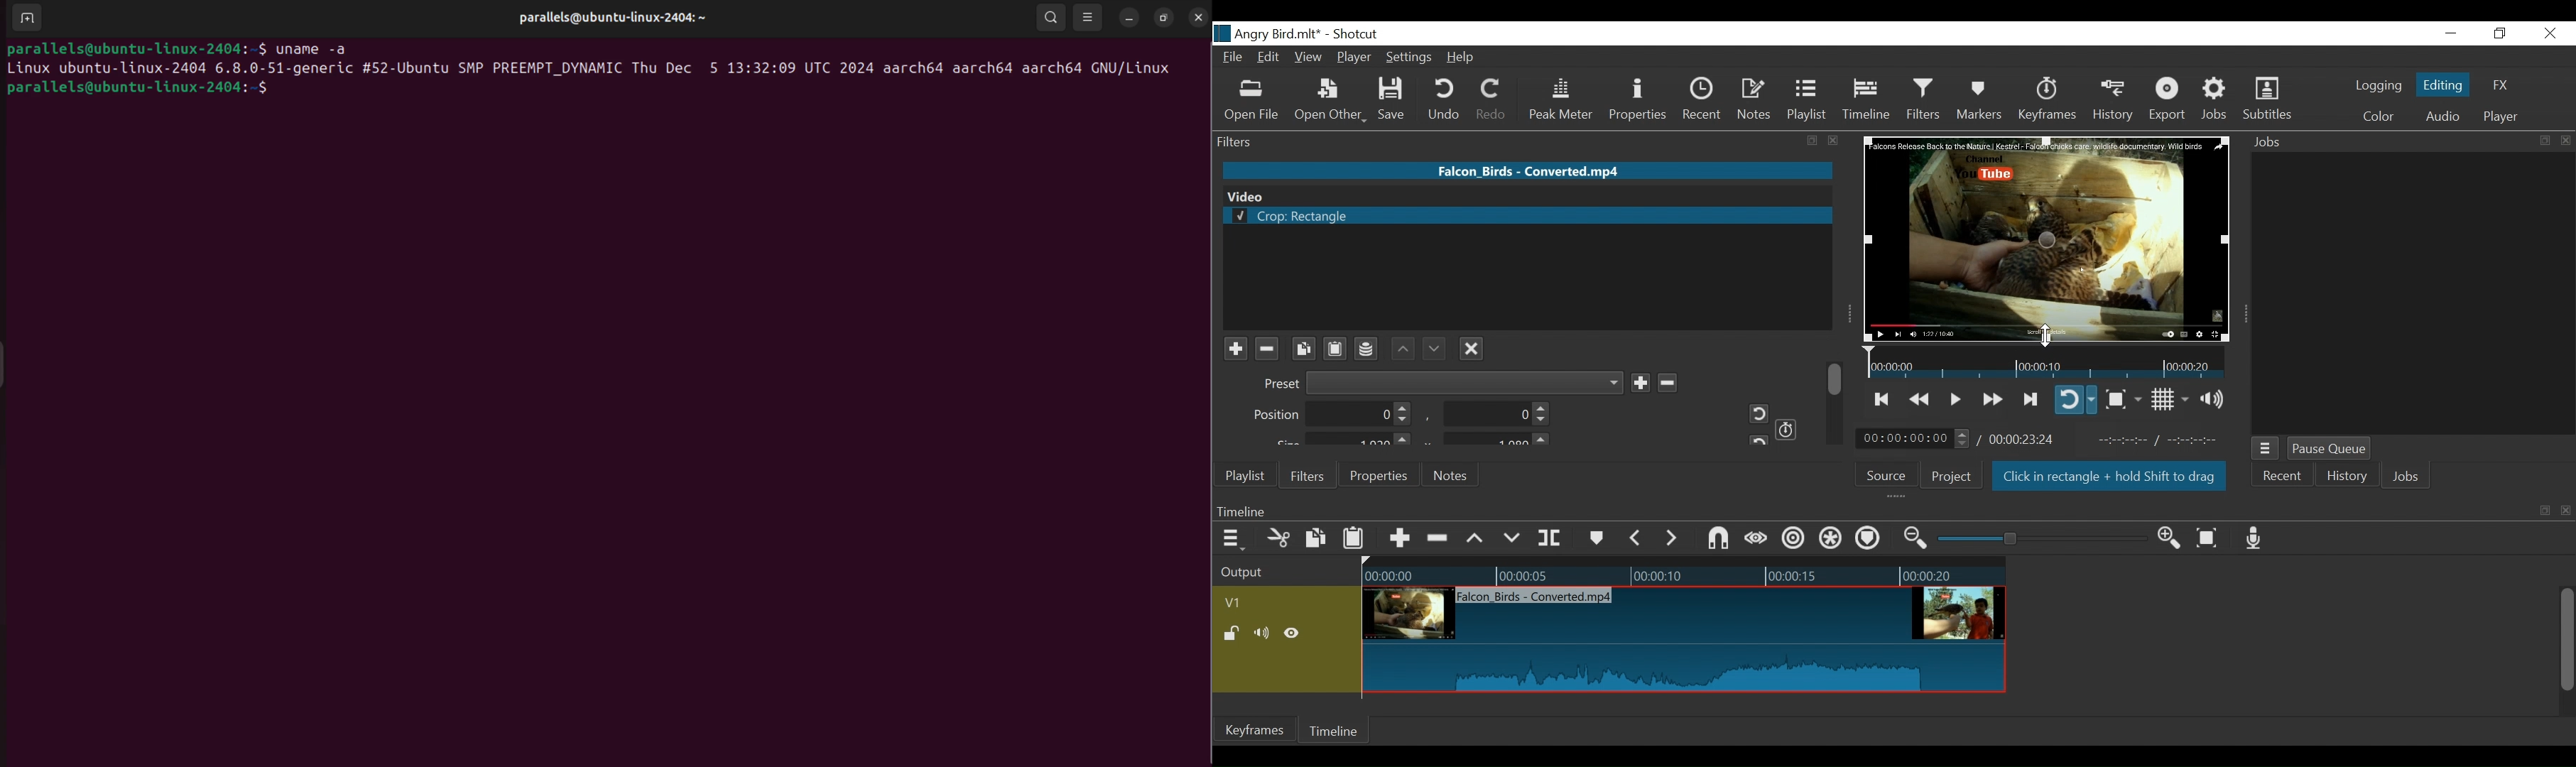  I want to click on Ripple all tracks, so click(1831, 540).